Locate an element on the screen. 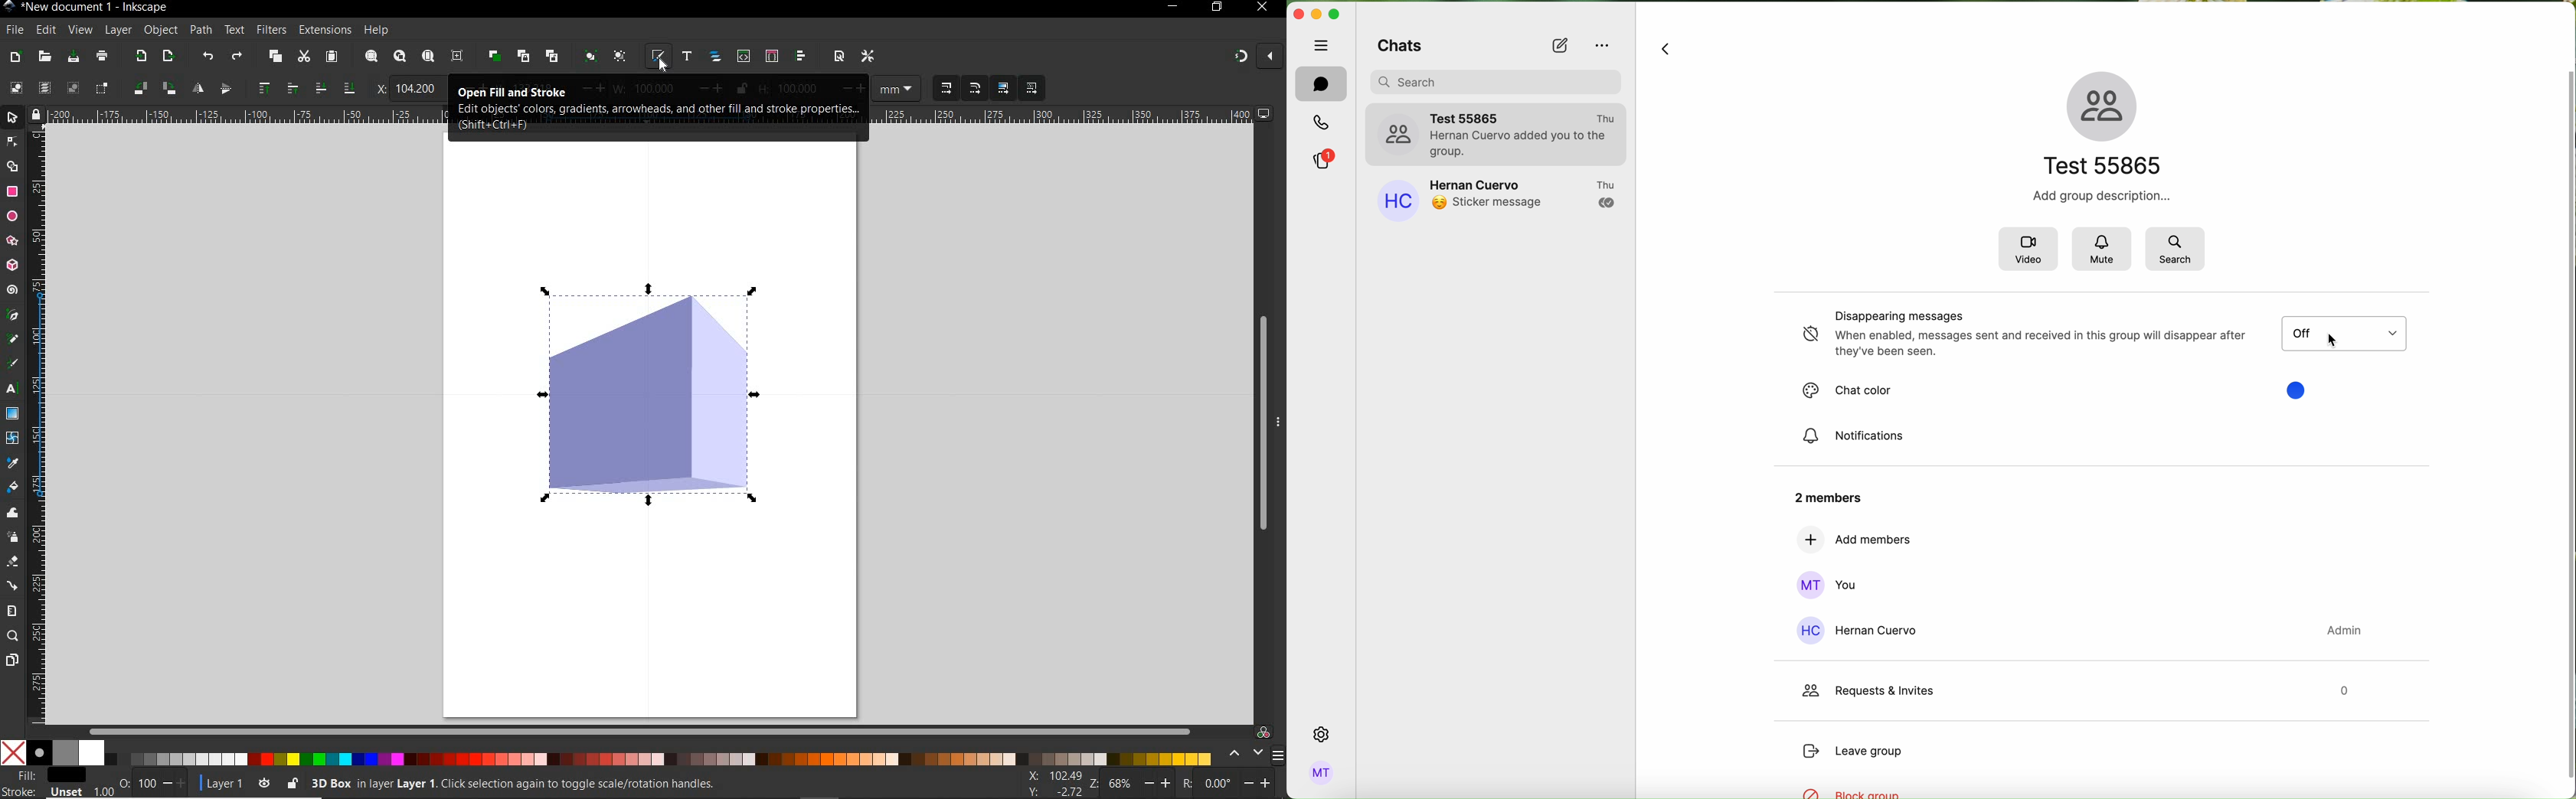  OPEN TEXT is located at coordinates (685, 57).